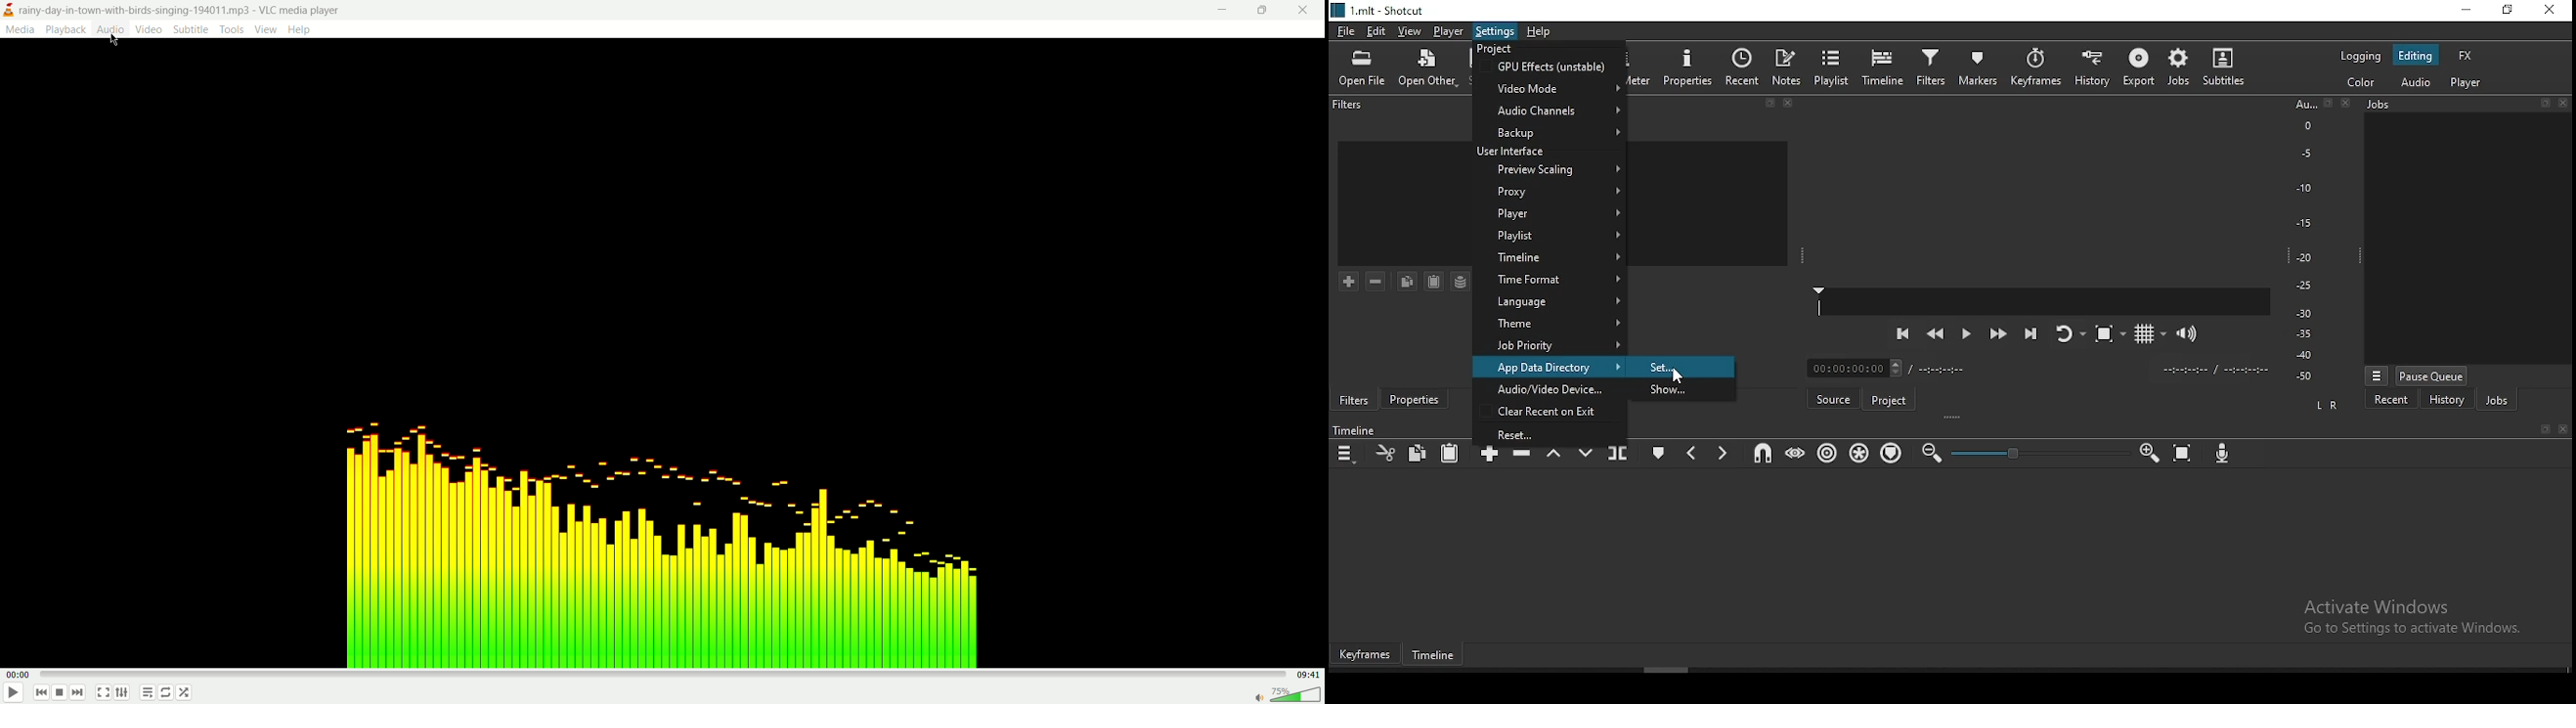 This screenshot has width=2576, height=728. What do you see at coordinates (2447, 400) in the screenshot?
I see `history` at bounding box center [2447, 400].